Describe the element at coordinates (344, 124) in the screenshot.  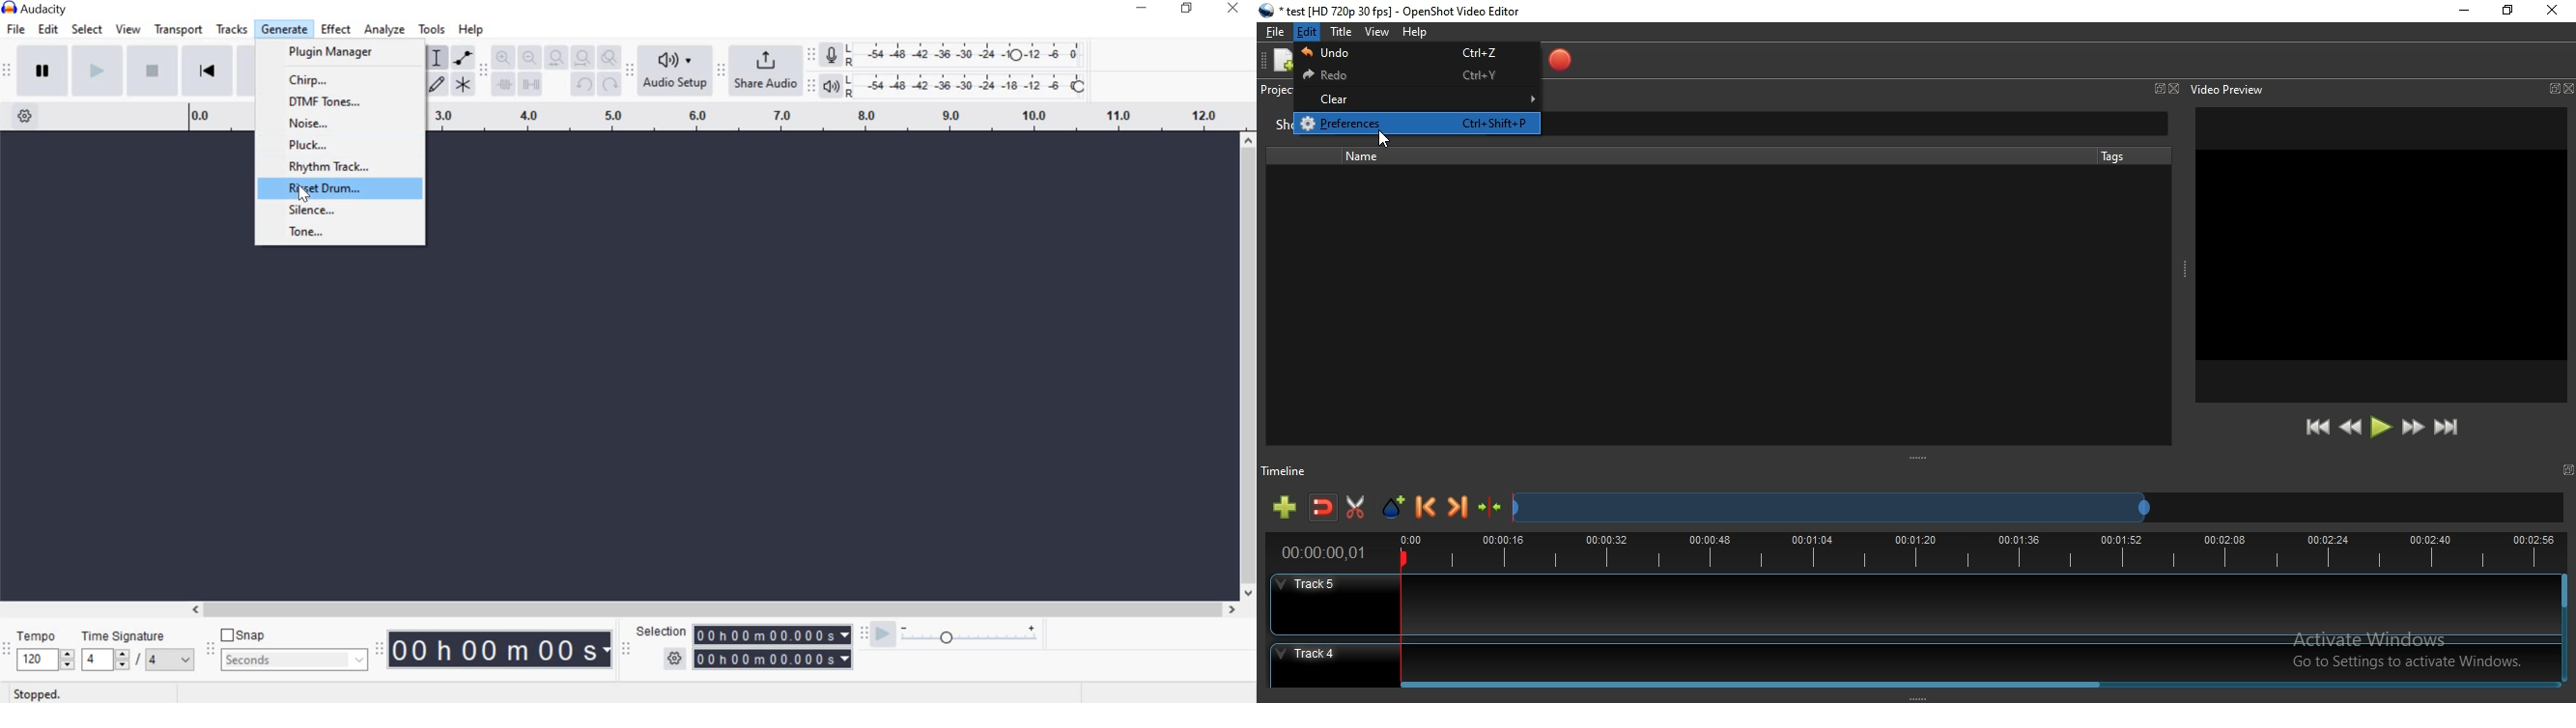
I see `noise` at that location.